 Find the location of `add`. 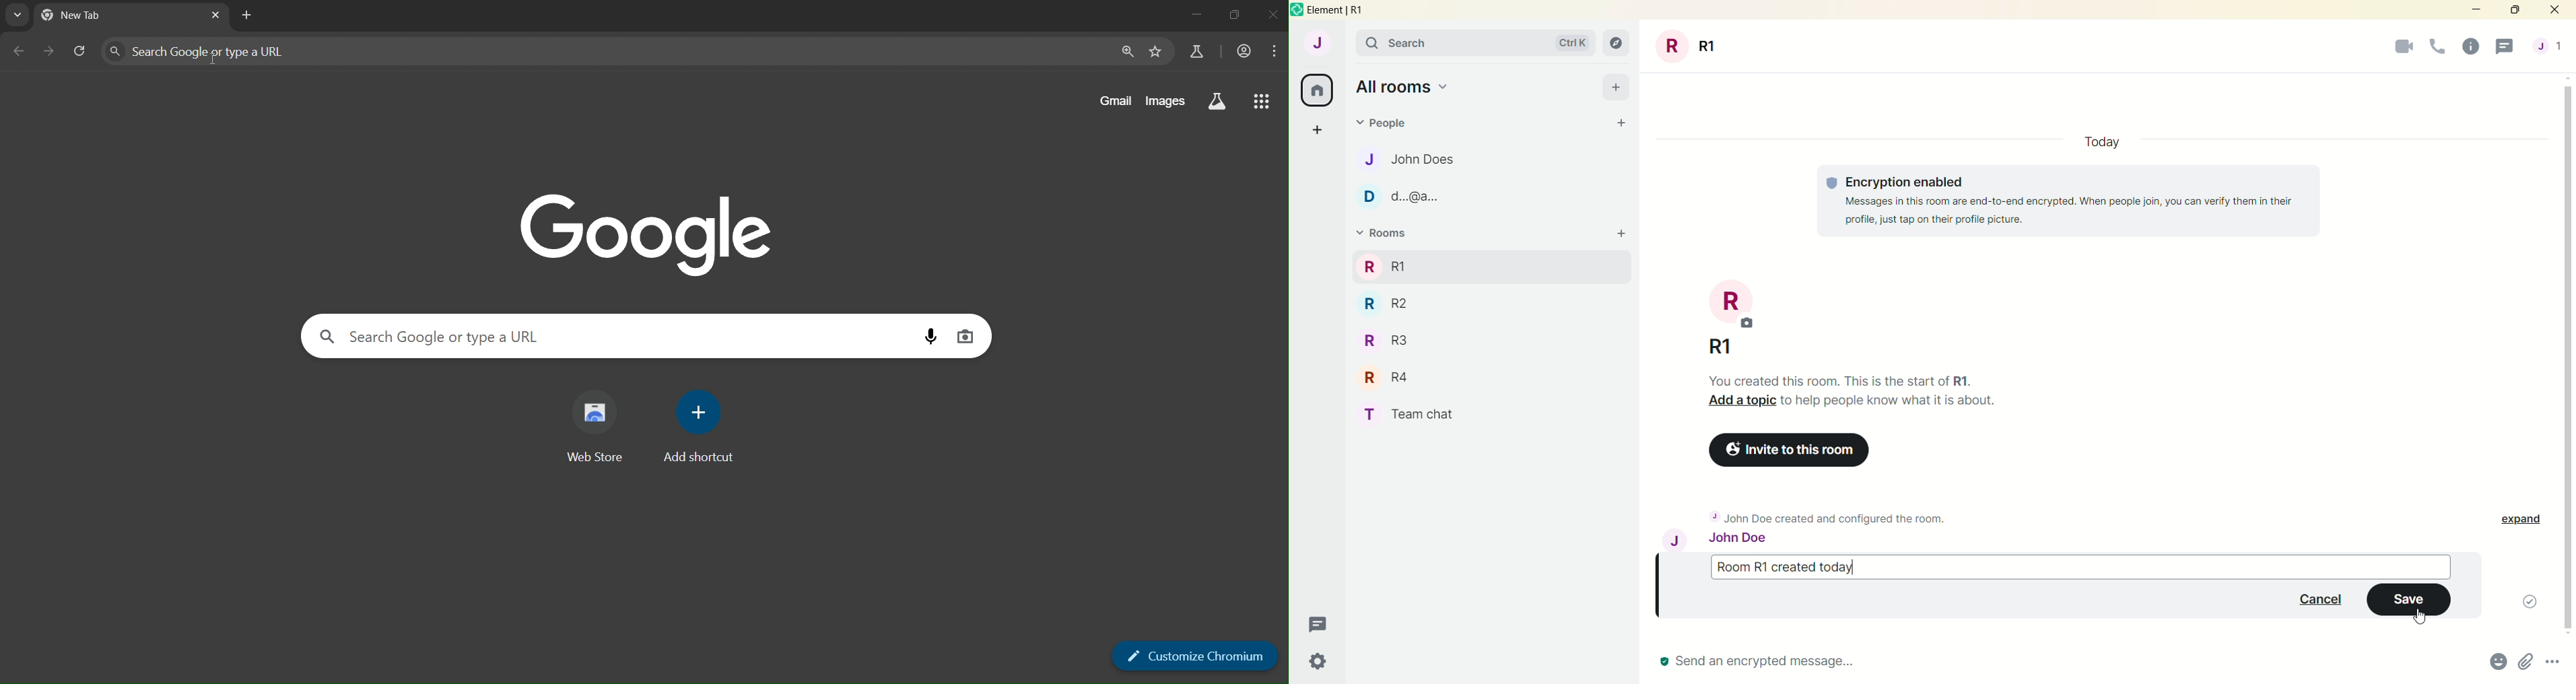

add is located at coordinates (1617, 87).